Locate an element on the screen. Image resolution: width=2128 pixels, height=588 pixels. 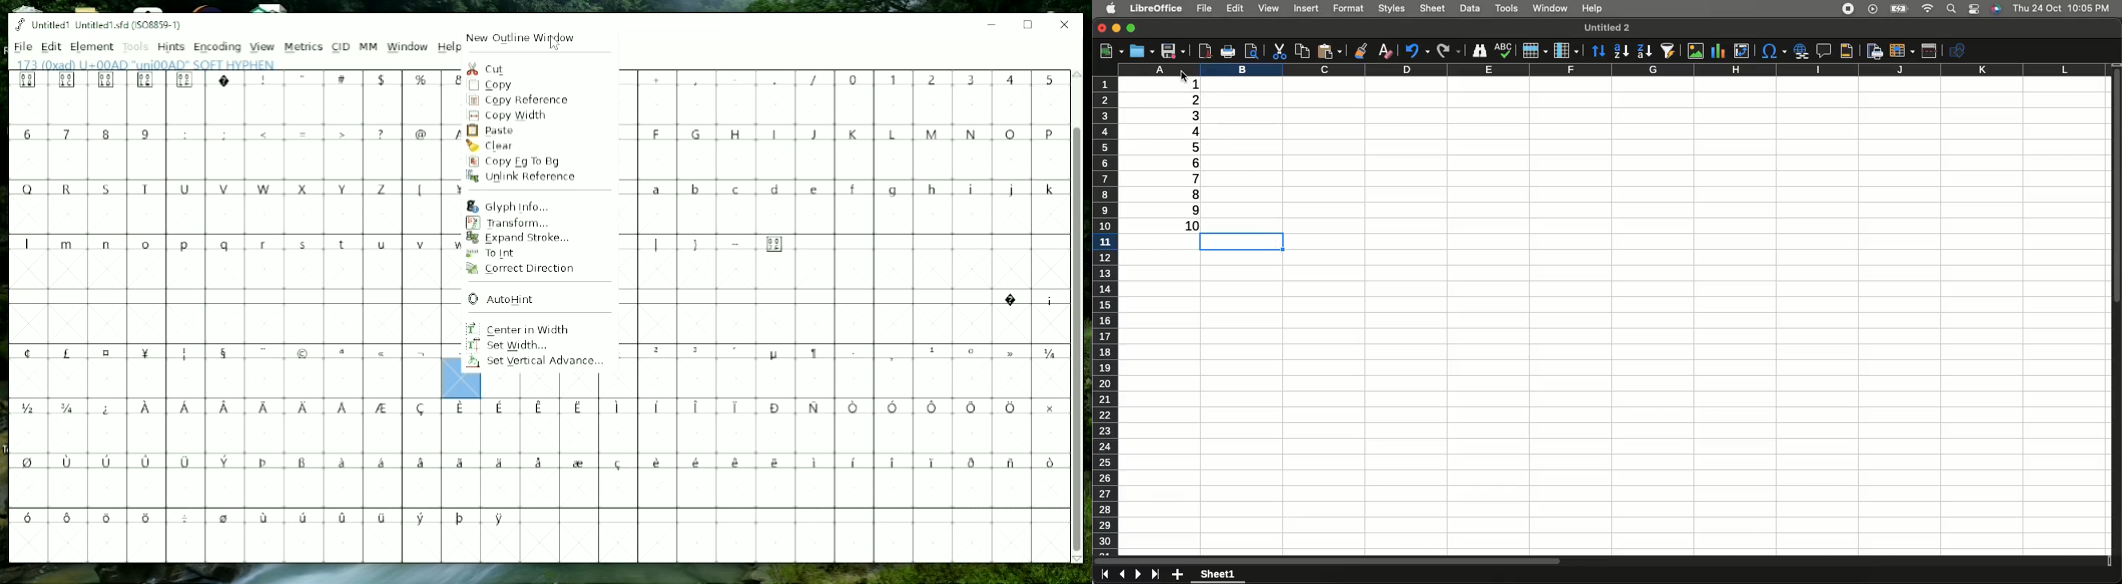
Apple logo is located at coordinates (1111, 9).